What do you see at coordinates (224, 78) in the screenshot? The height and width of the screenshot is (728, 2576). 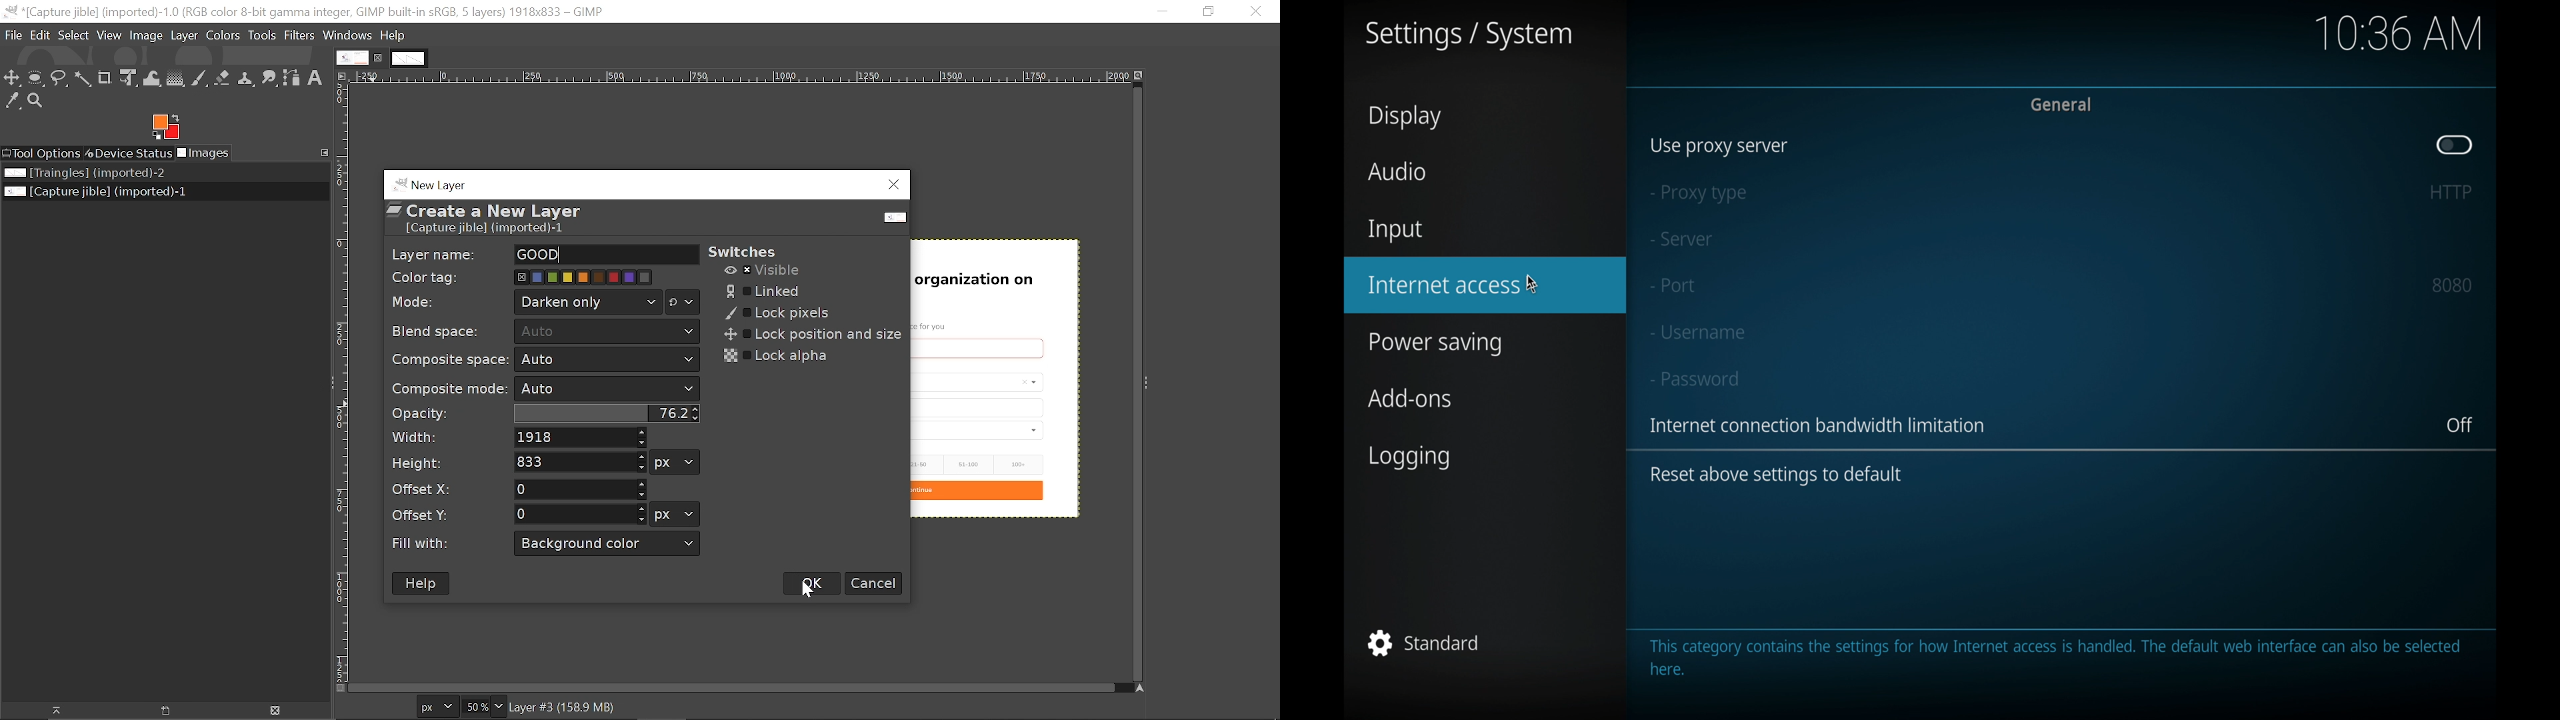 I see `Eraser tool` at bounding box center [224, 78].